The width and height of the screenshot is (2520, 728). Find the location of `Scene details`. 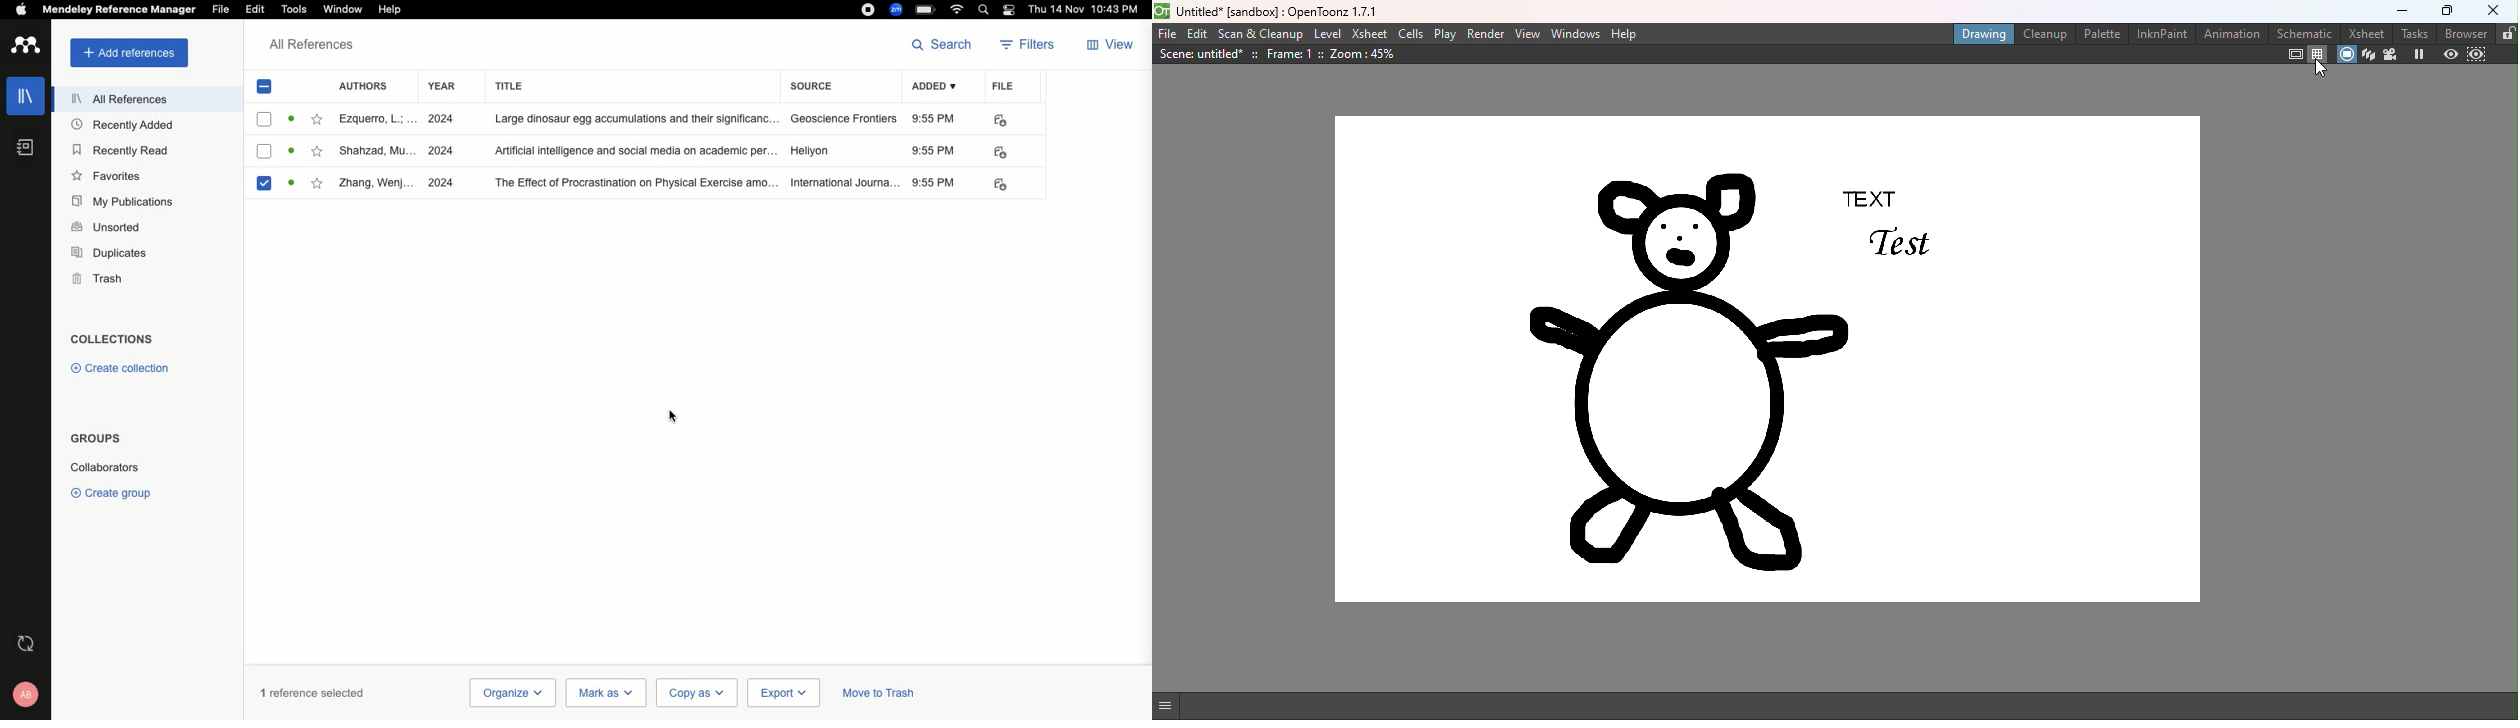

Scene details is located at coordinates (1281, 54).